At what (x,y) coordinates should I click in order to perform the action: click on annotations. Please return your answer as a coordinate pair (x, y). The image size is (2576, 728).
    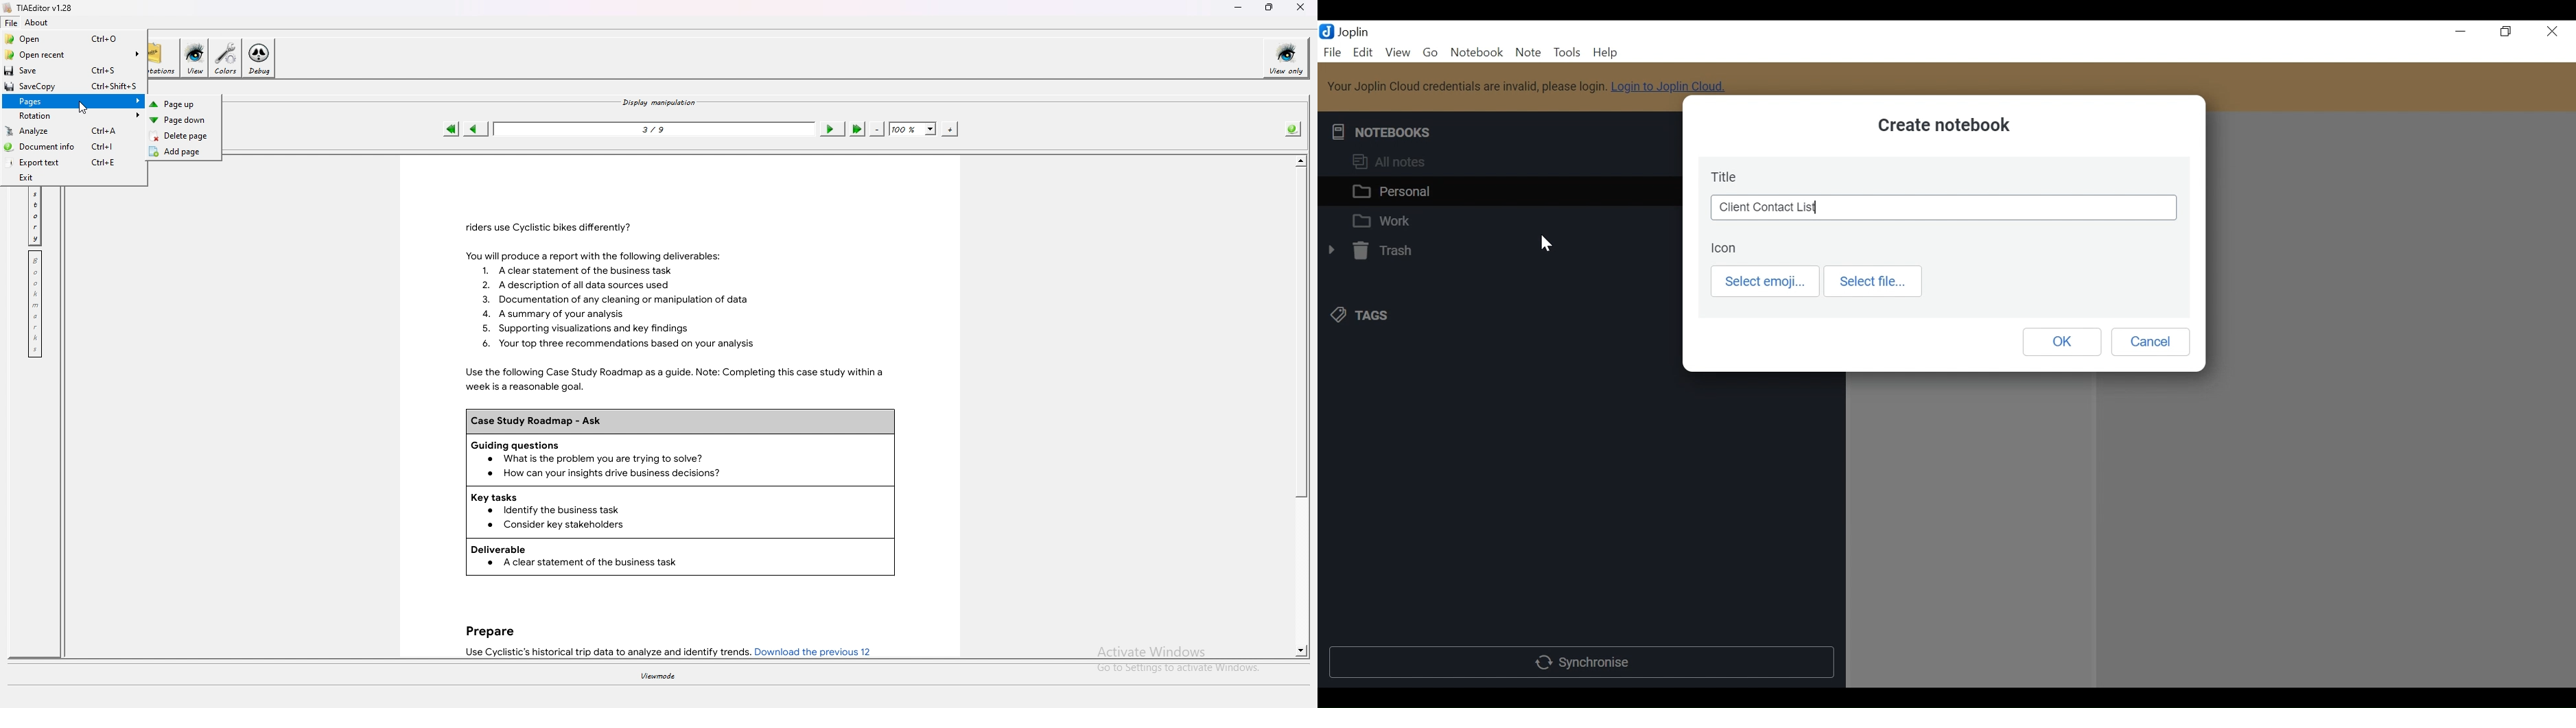
    Looking at the image, I should click on (163, 58).